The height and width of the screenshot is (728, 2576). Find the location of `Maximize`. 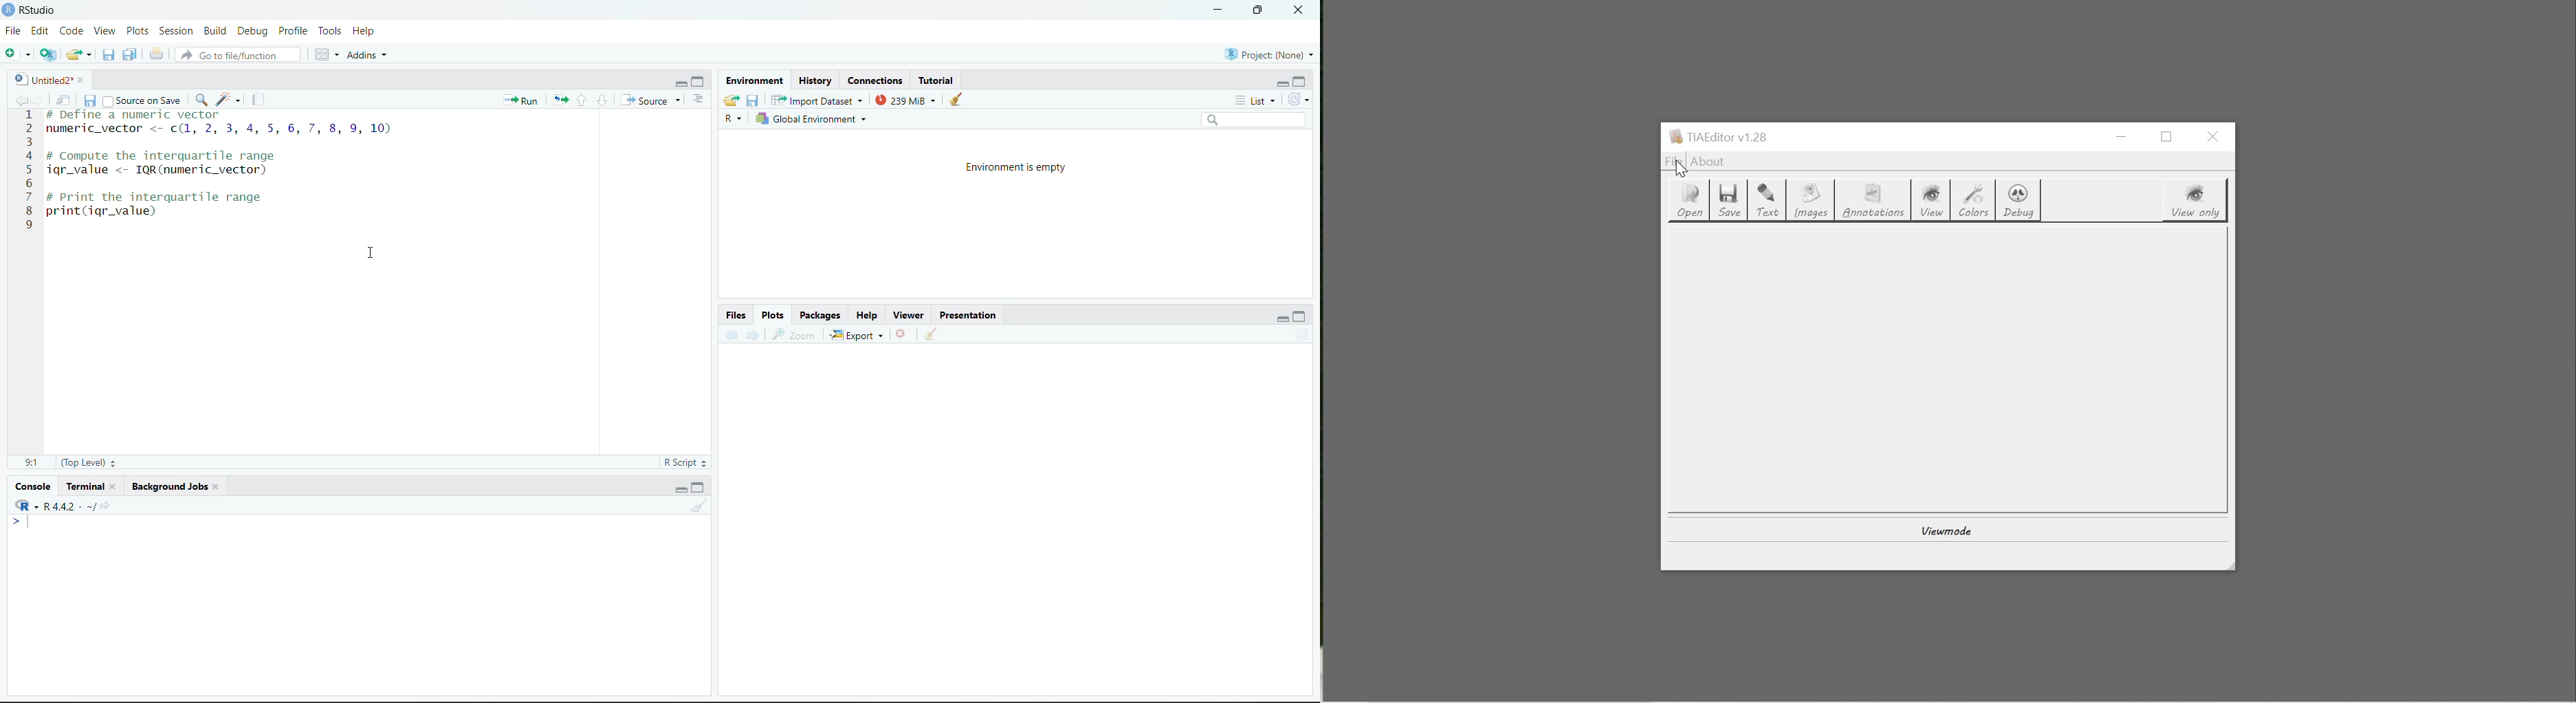

Maximize is located at coordinates (1302, 316).